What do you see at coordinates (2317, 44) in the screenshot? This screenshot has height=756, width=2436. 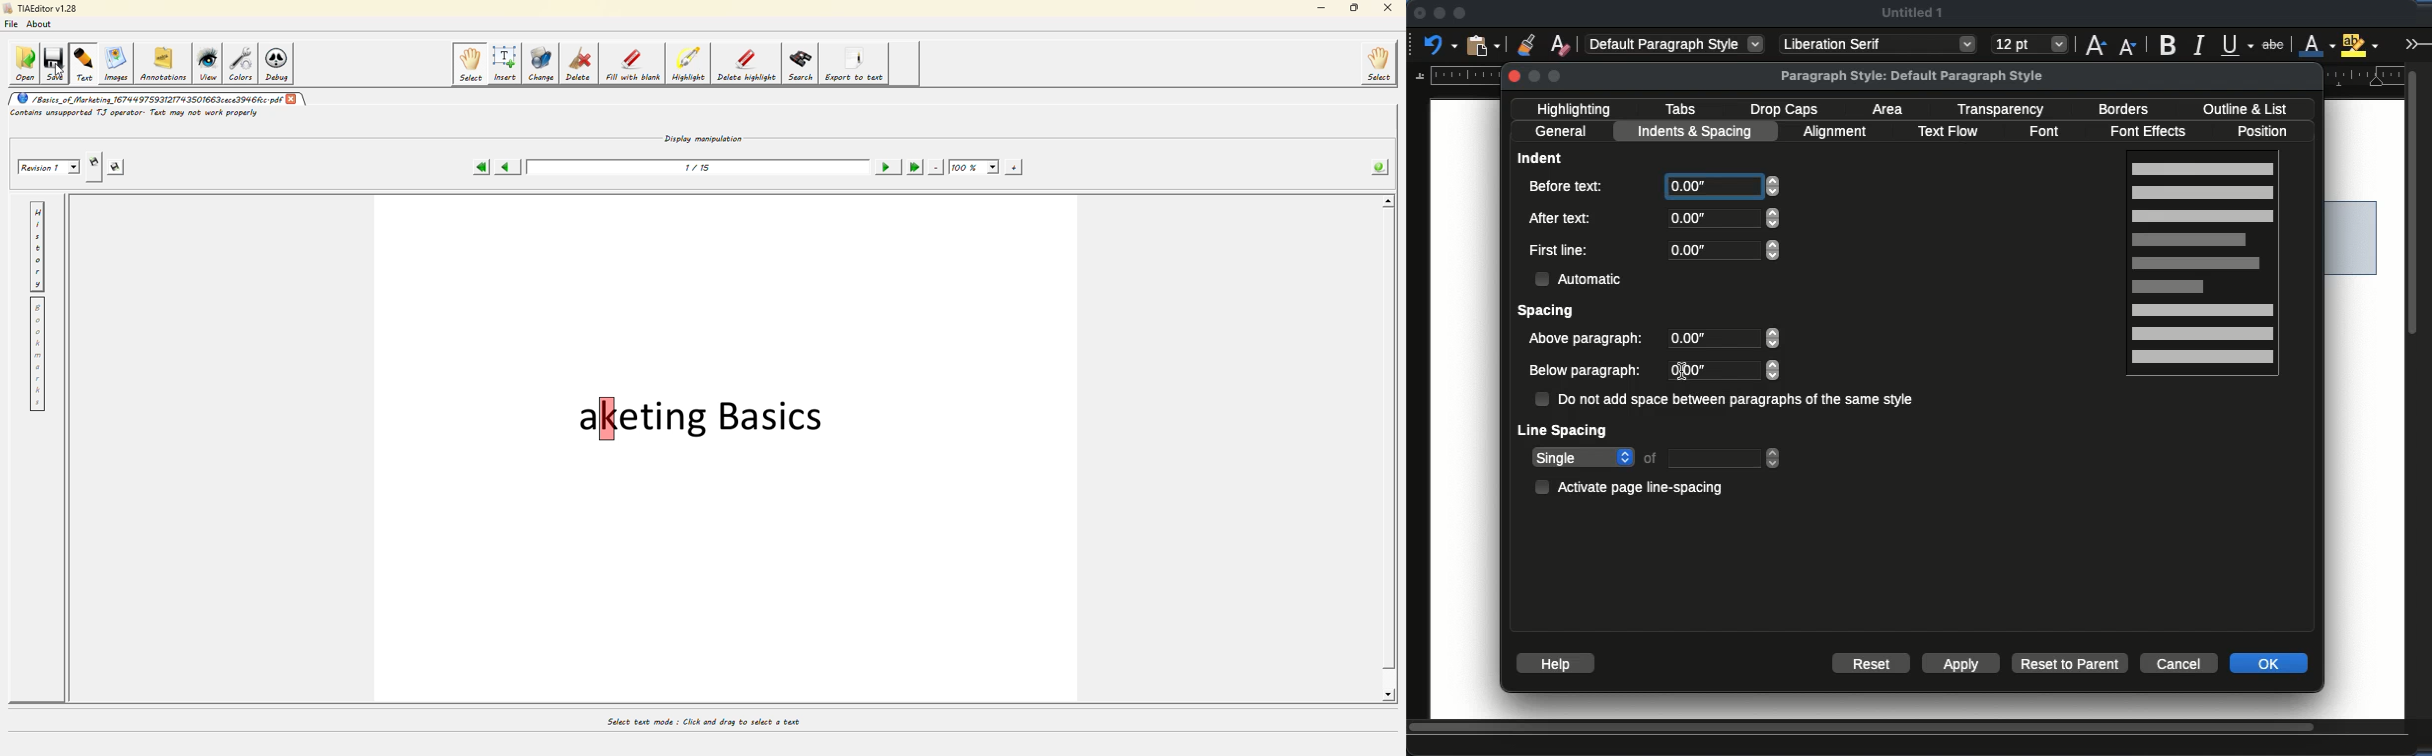 I see `line color` at bounding box center [2317, 44].